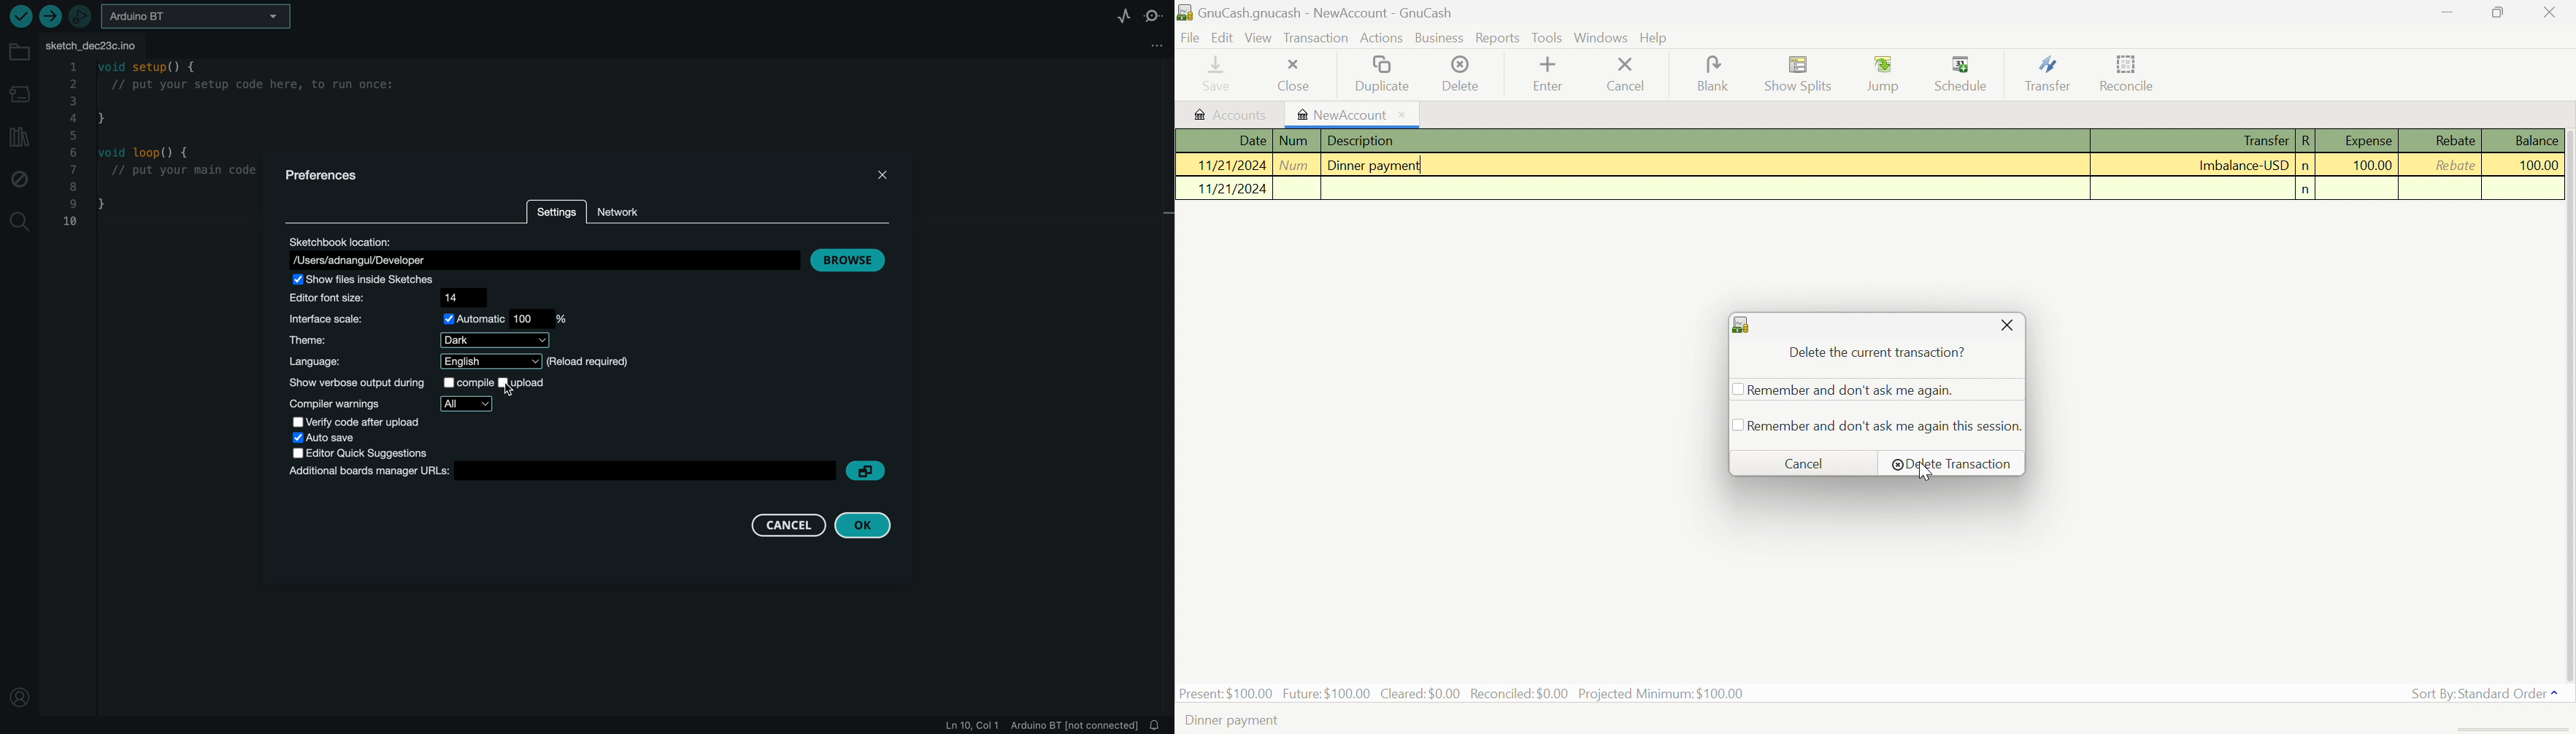 Image resolution: width=2576 pixels, height=756 pixels. I want to click on font size, so click(394, 297).